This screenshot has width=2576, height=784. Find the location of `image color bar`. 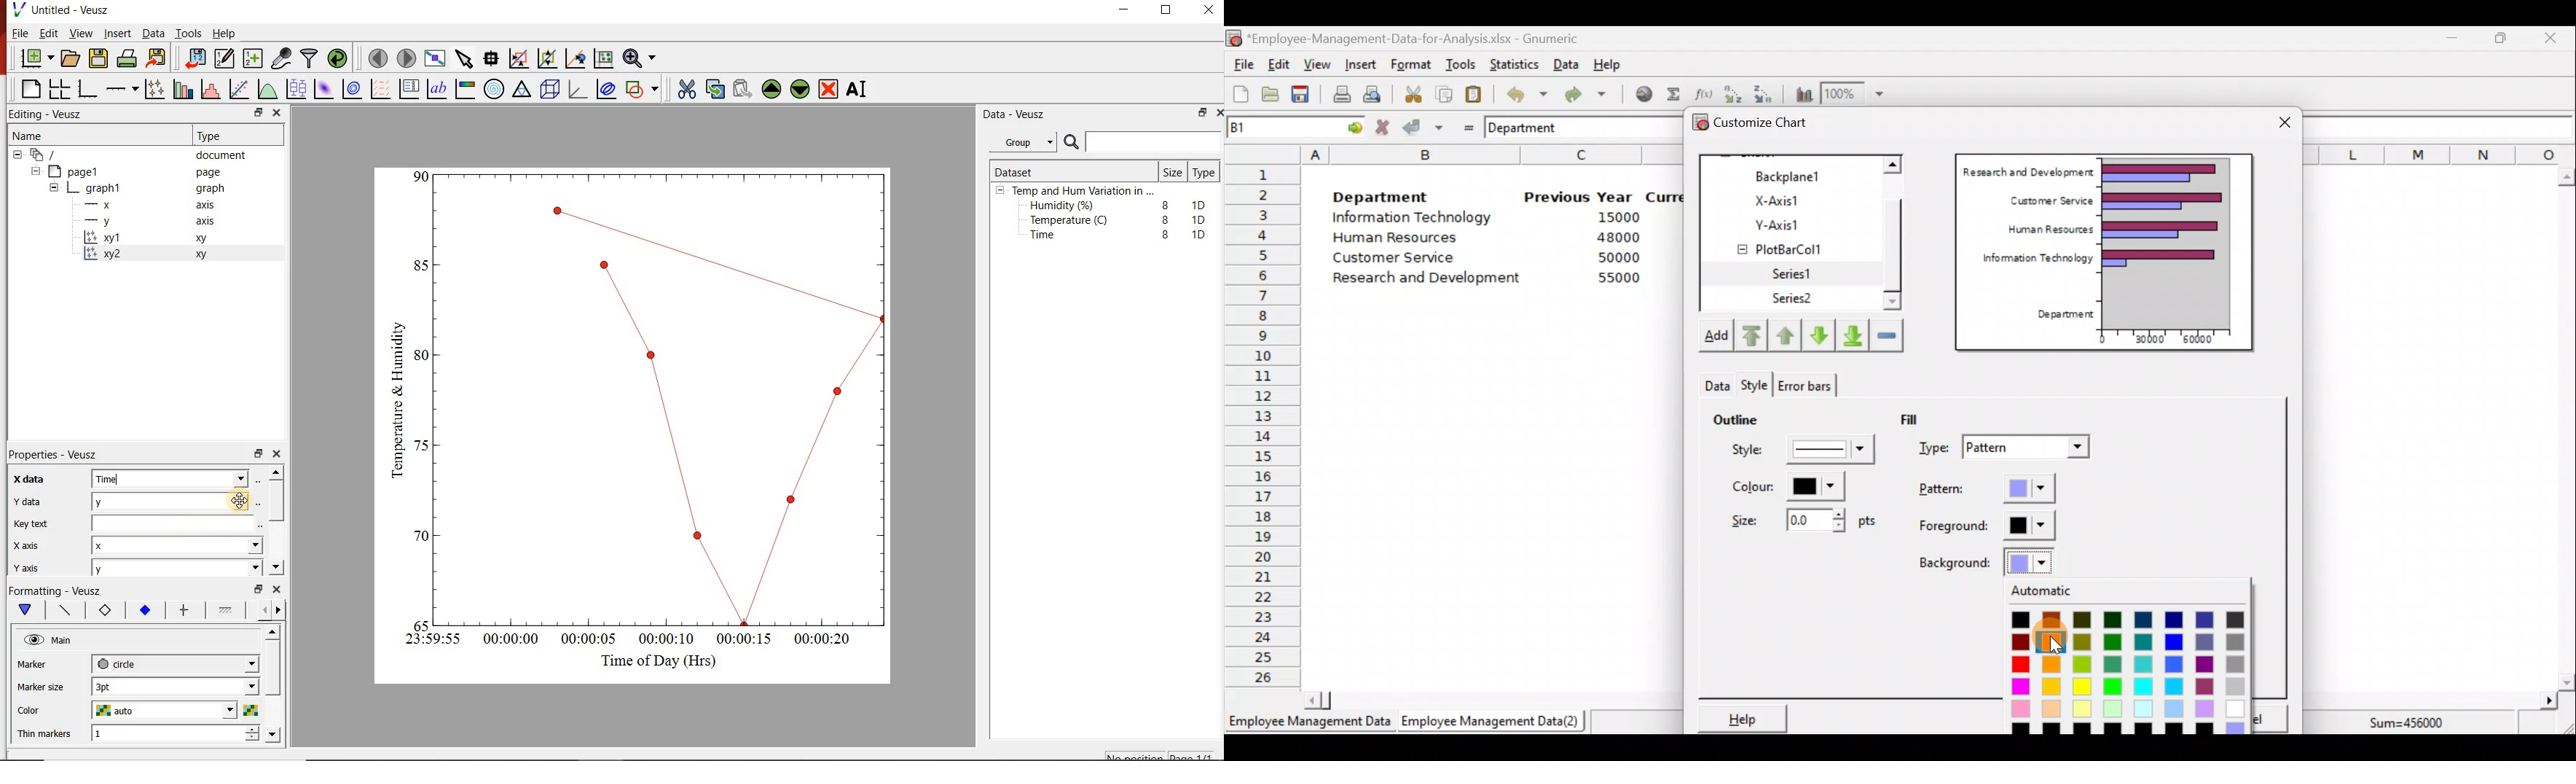

image color bar is located at coordinates (468, 89).